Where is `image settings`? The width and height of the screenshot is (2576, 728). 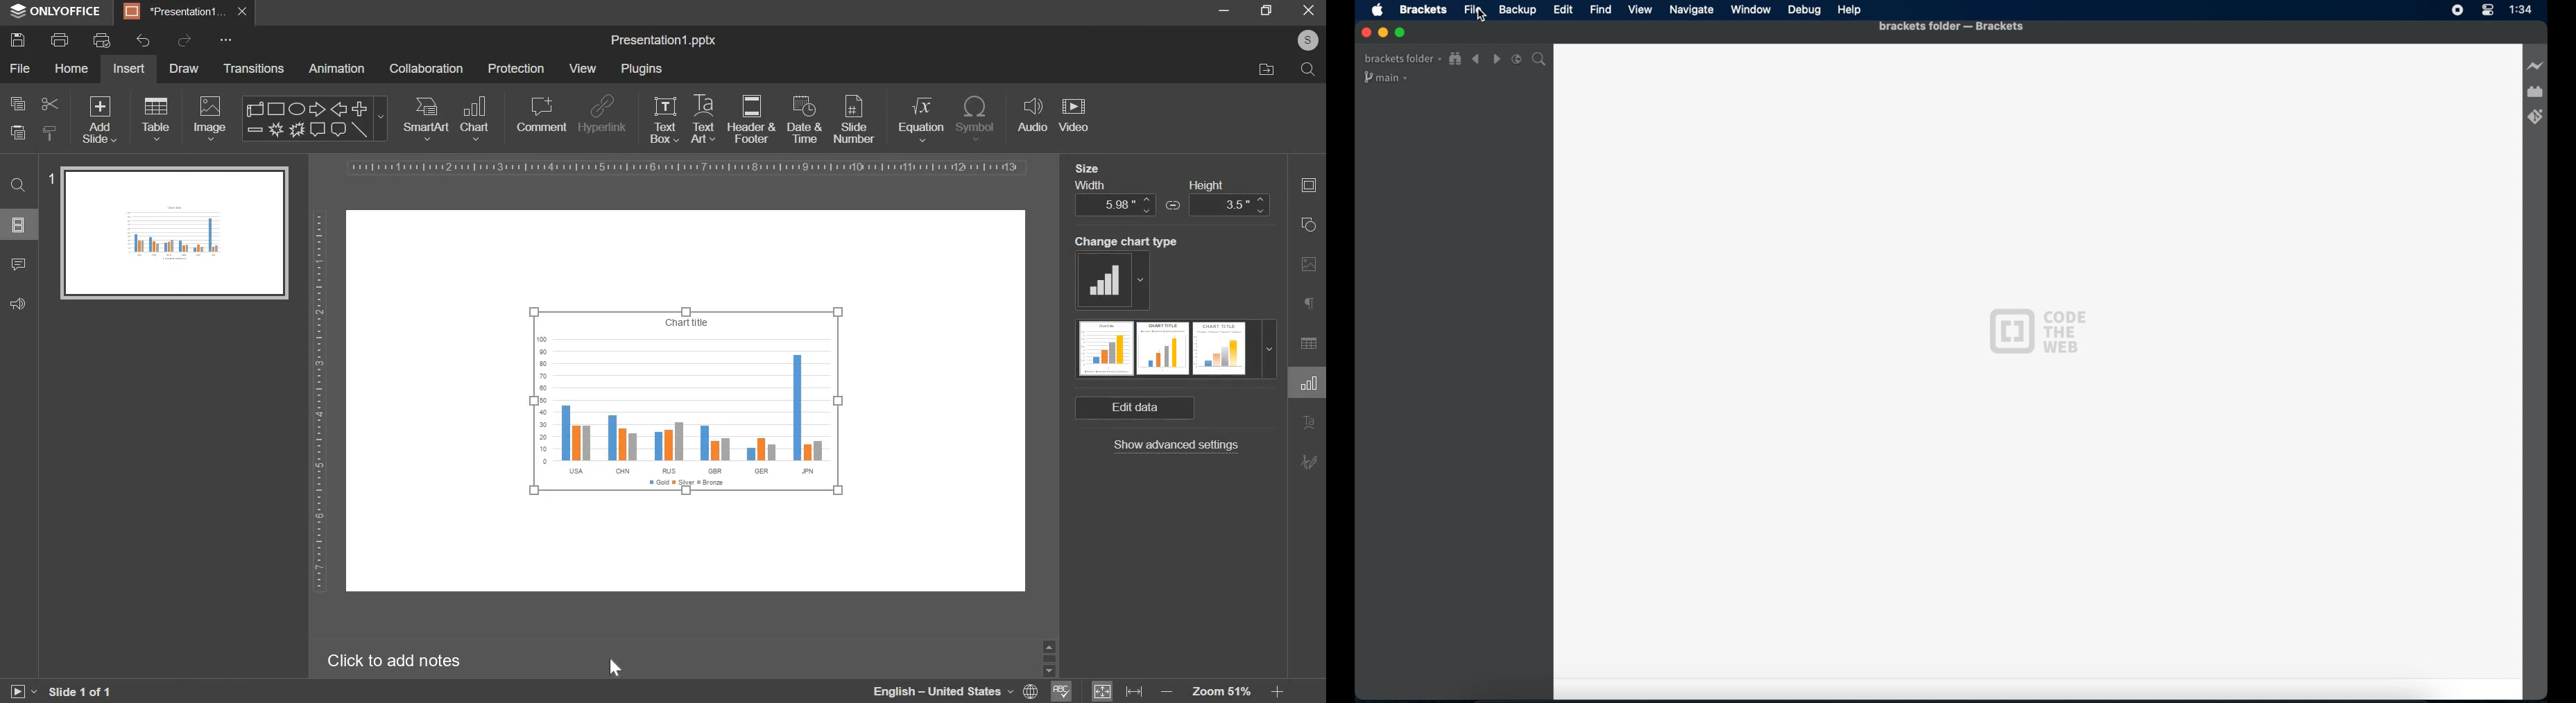
image settings is located at coordinates (1308, 267).